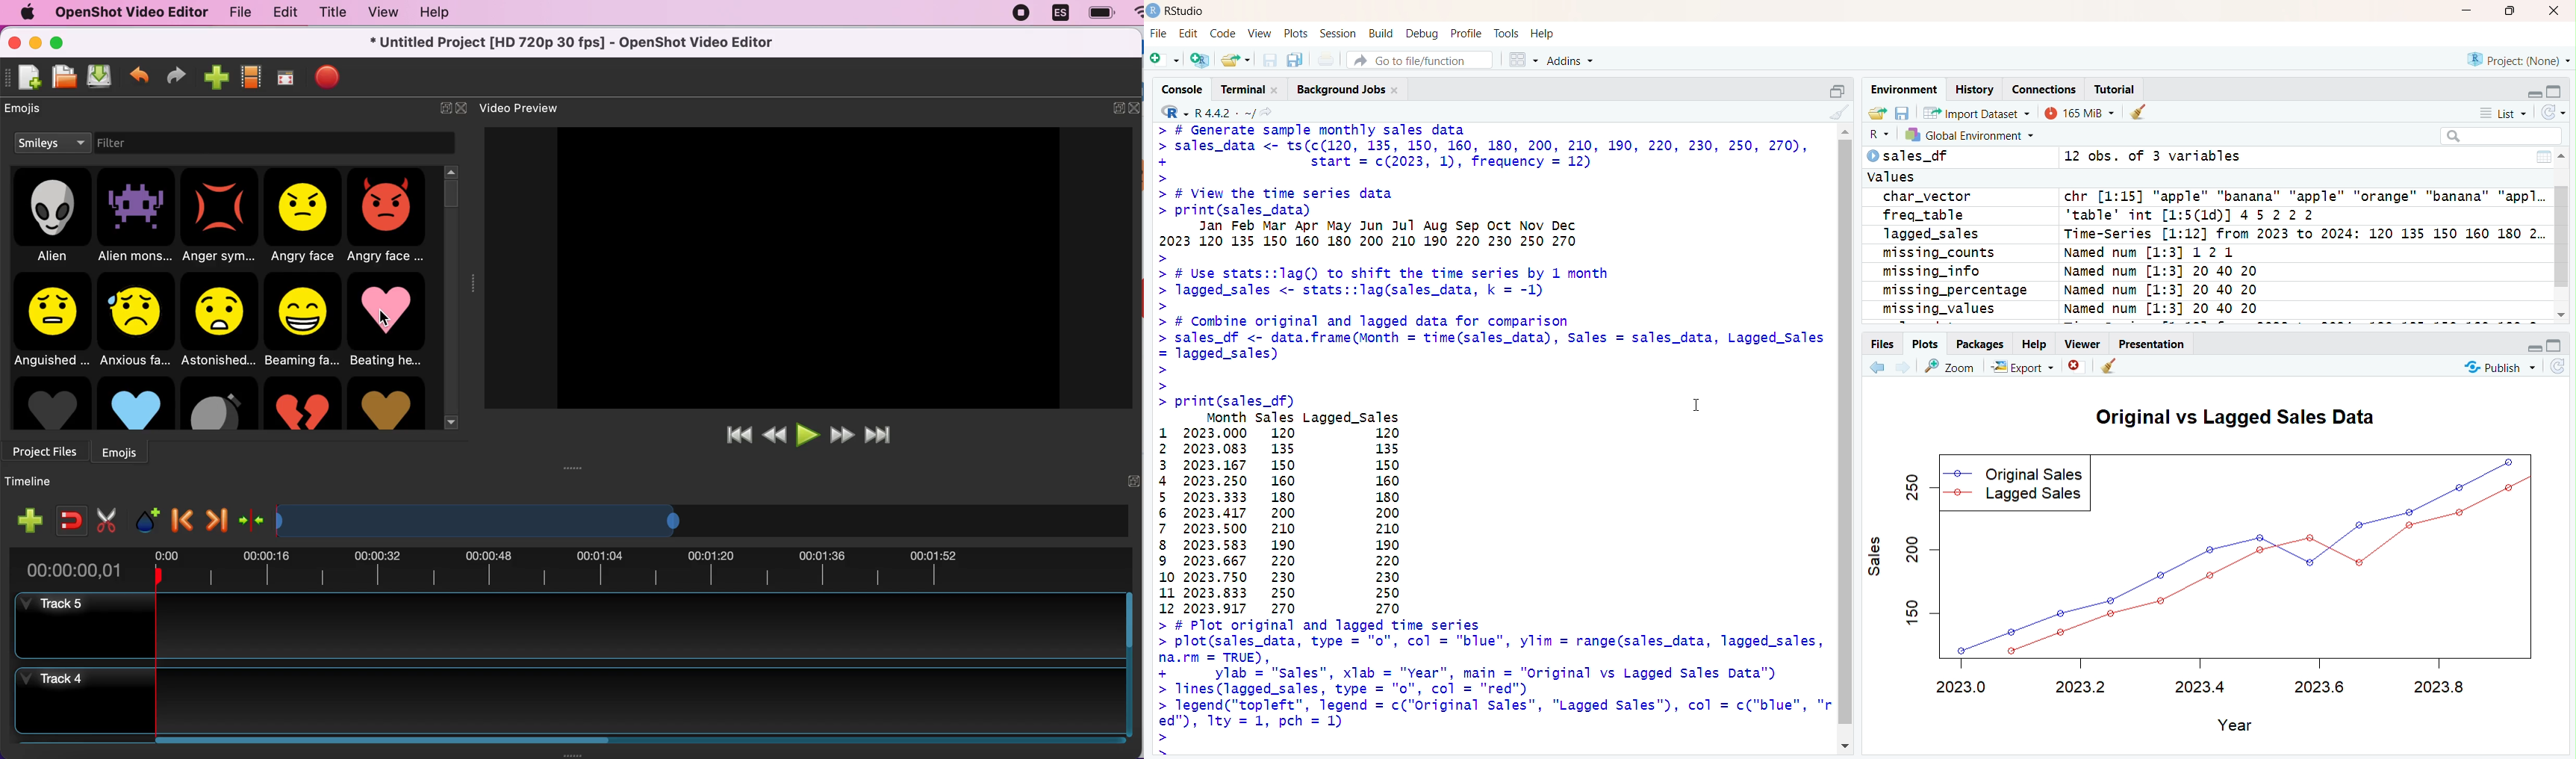  Describe the element at coordinates (2464, 11) in the screenshot. I see `minimize` at that location.